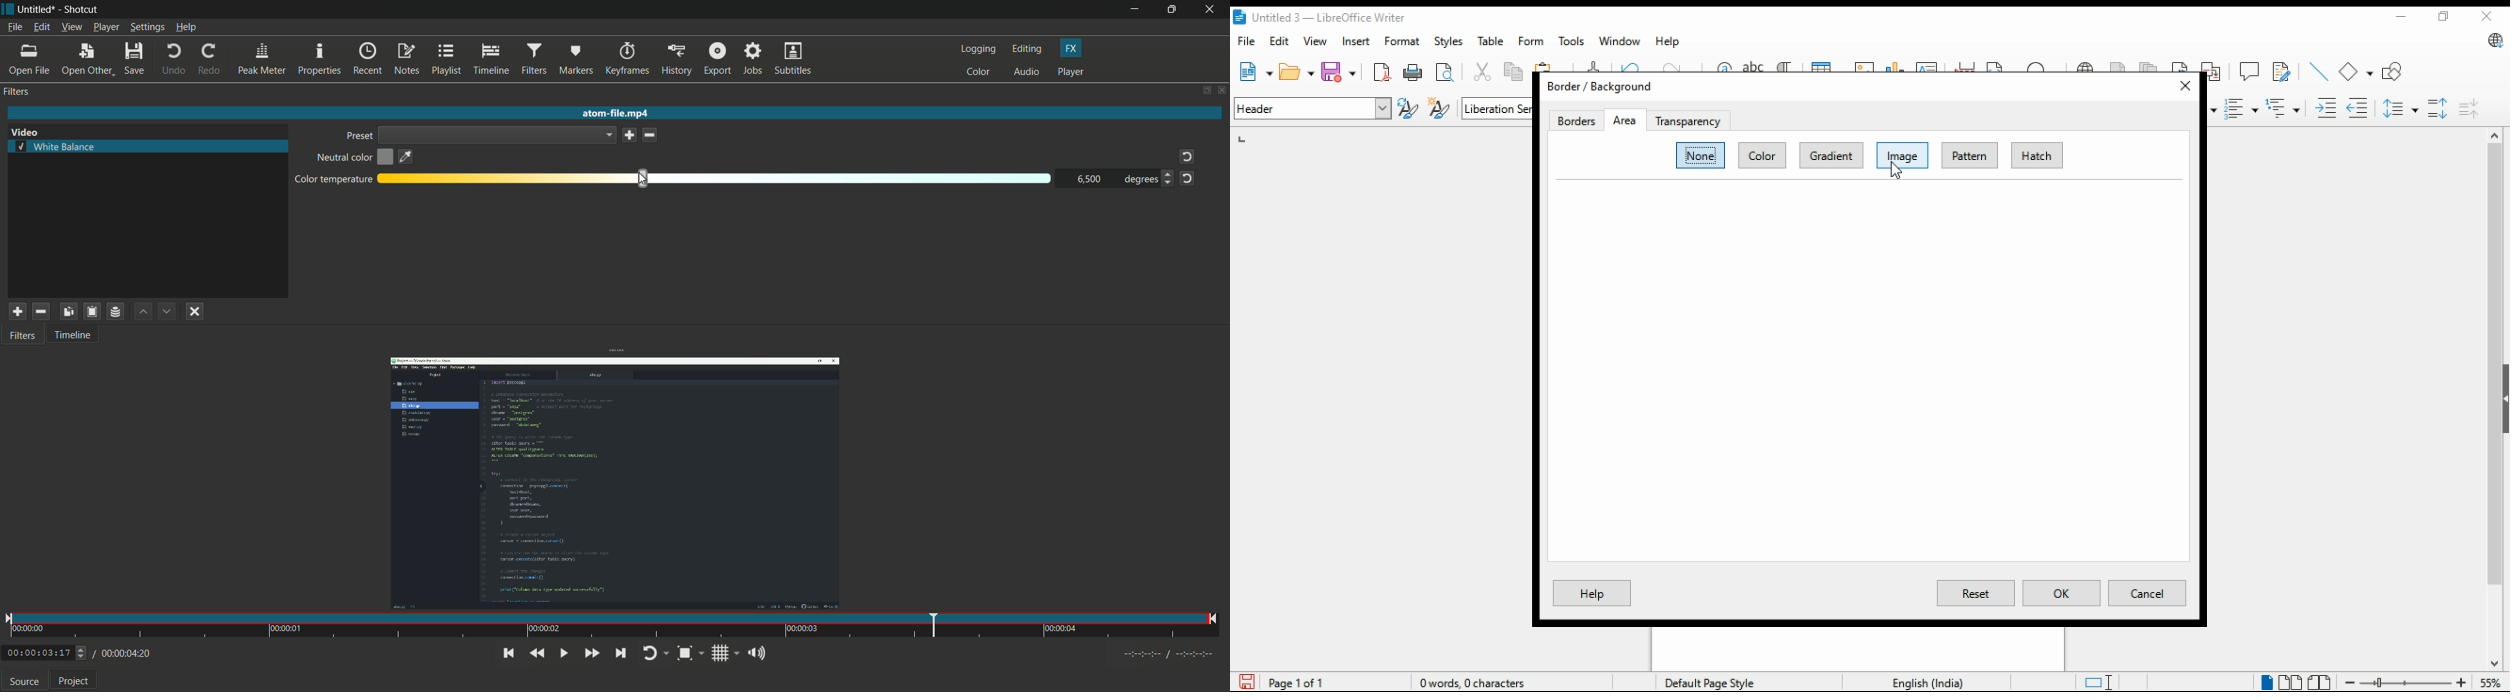  Describe the element at coordinates (718, 58) in the screenshot. I see `export` at that location.